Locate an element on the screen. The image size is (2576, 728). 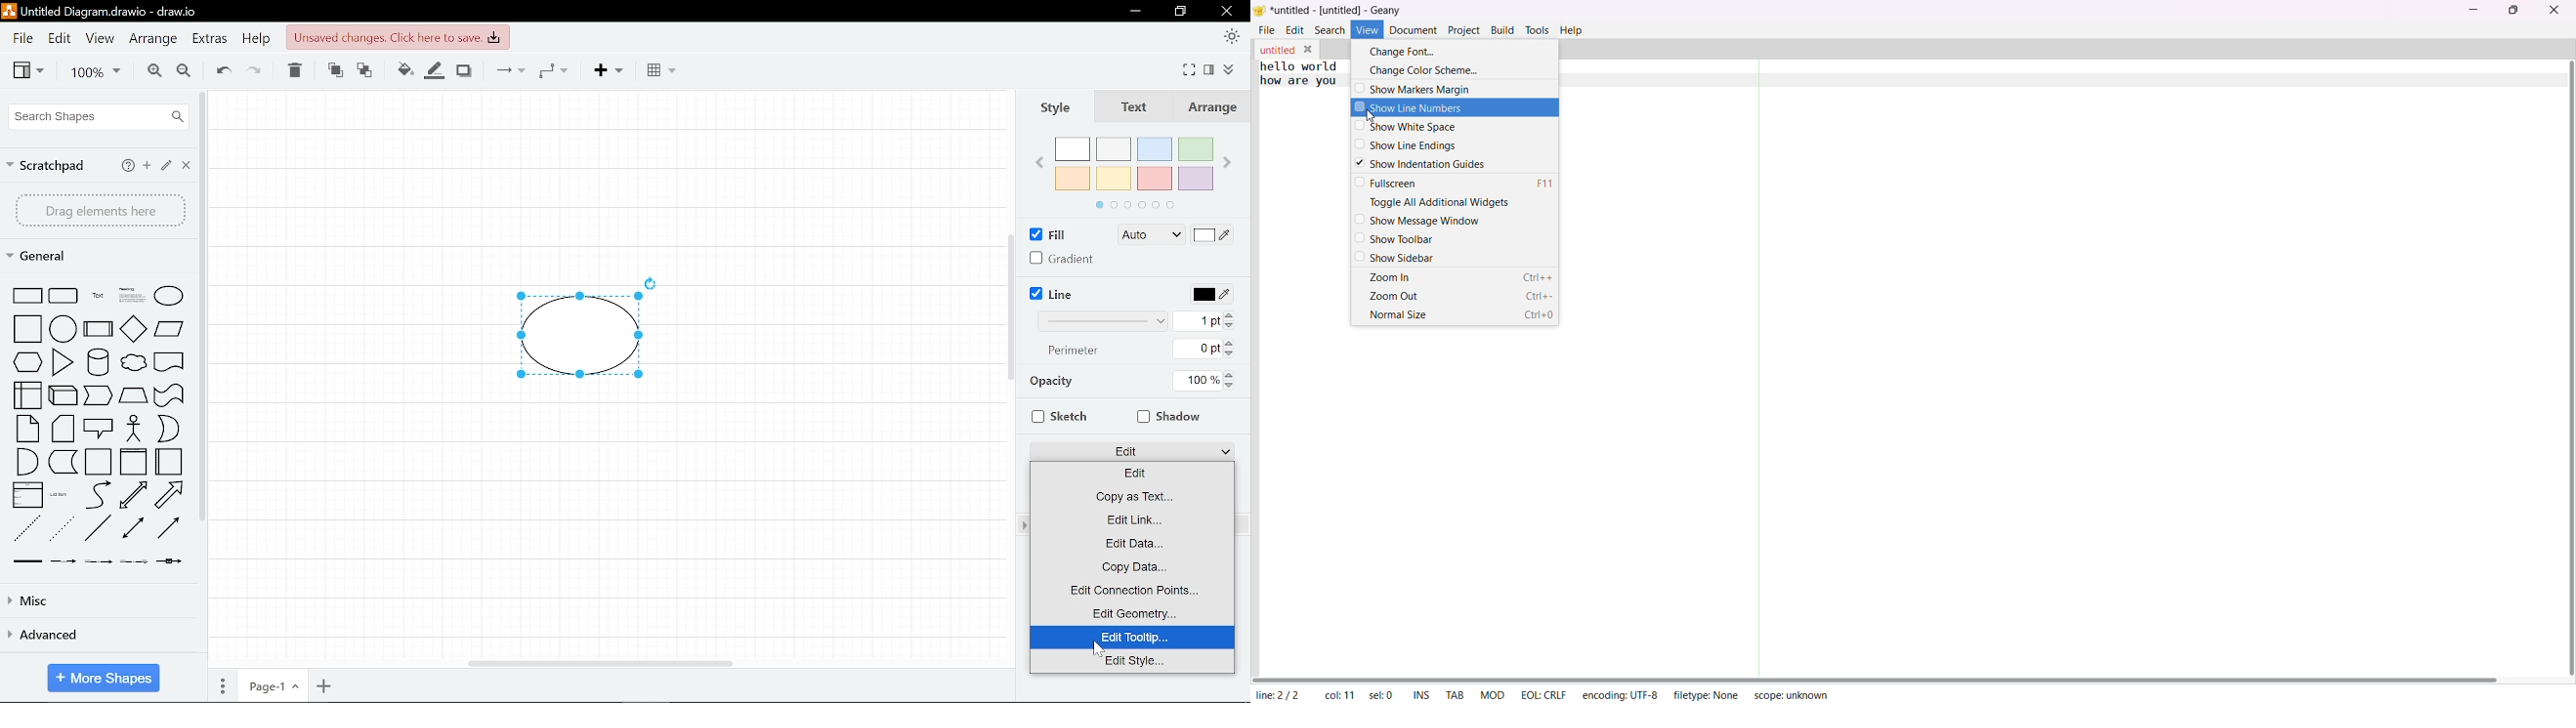
build is located at coordinates (1500, 30).